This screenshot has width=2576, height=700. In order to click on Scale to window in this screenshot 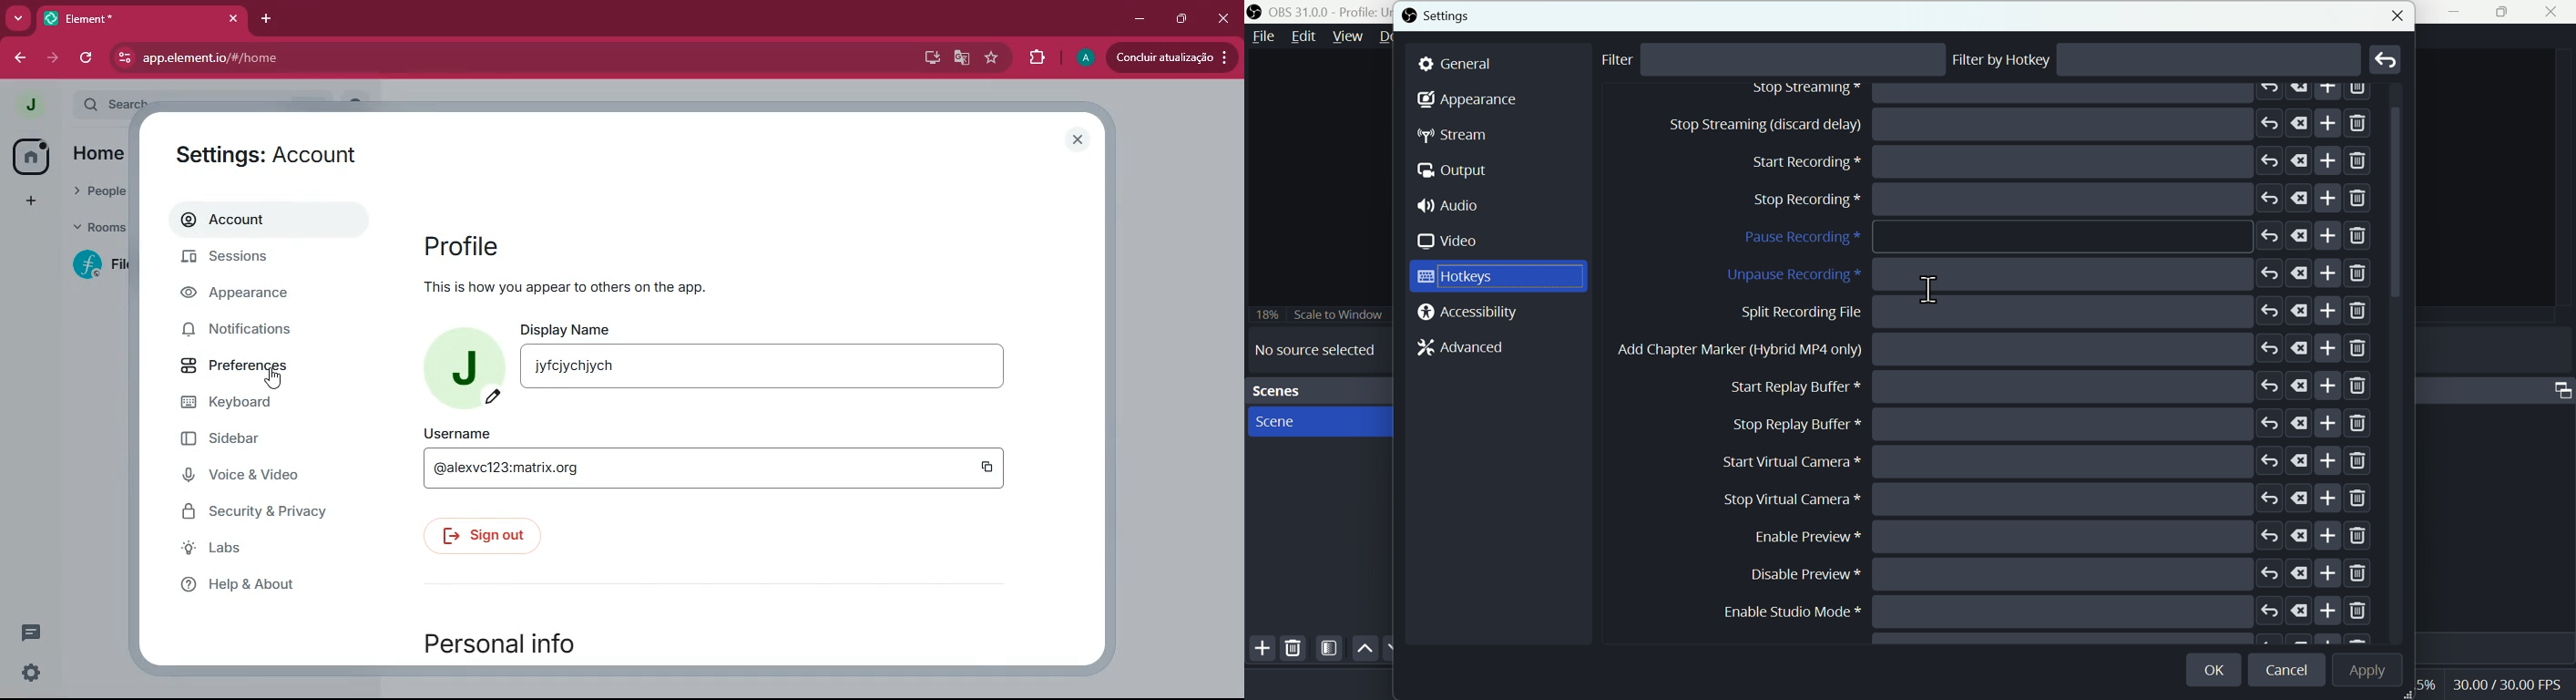, I will do `click(1316, 314)`.